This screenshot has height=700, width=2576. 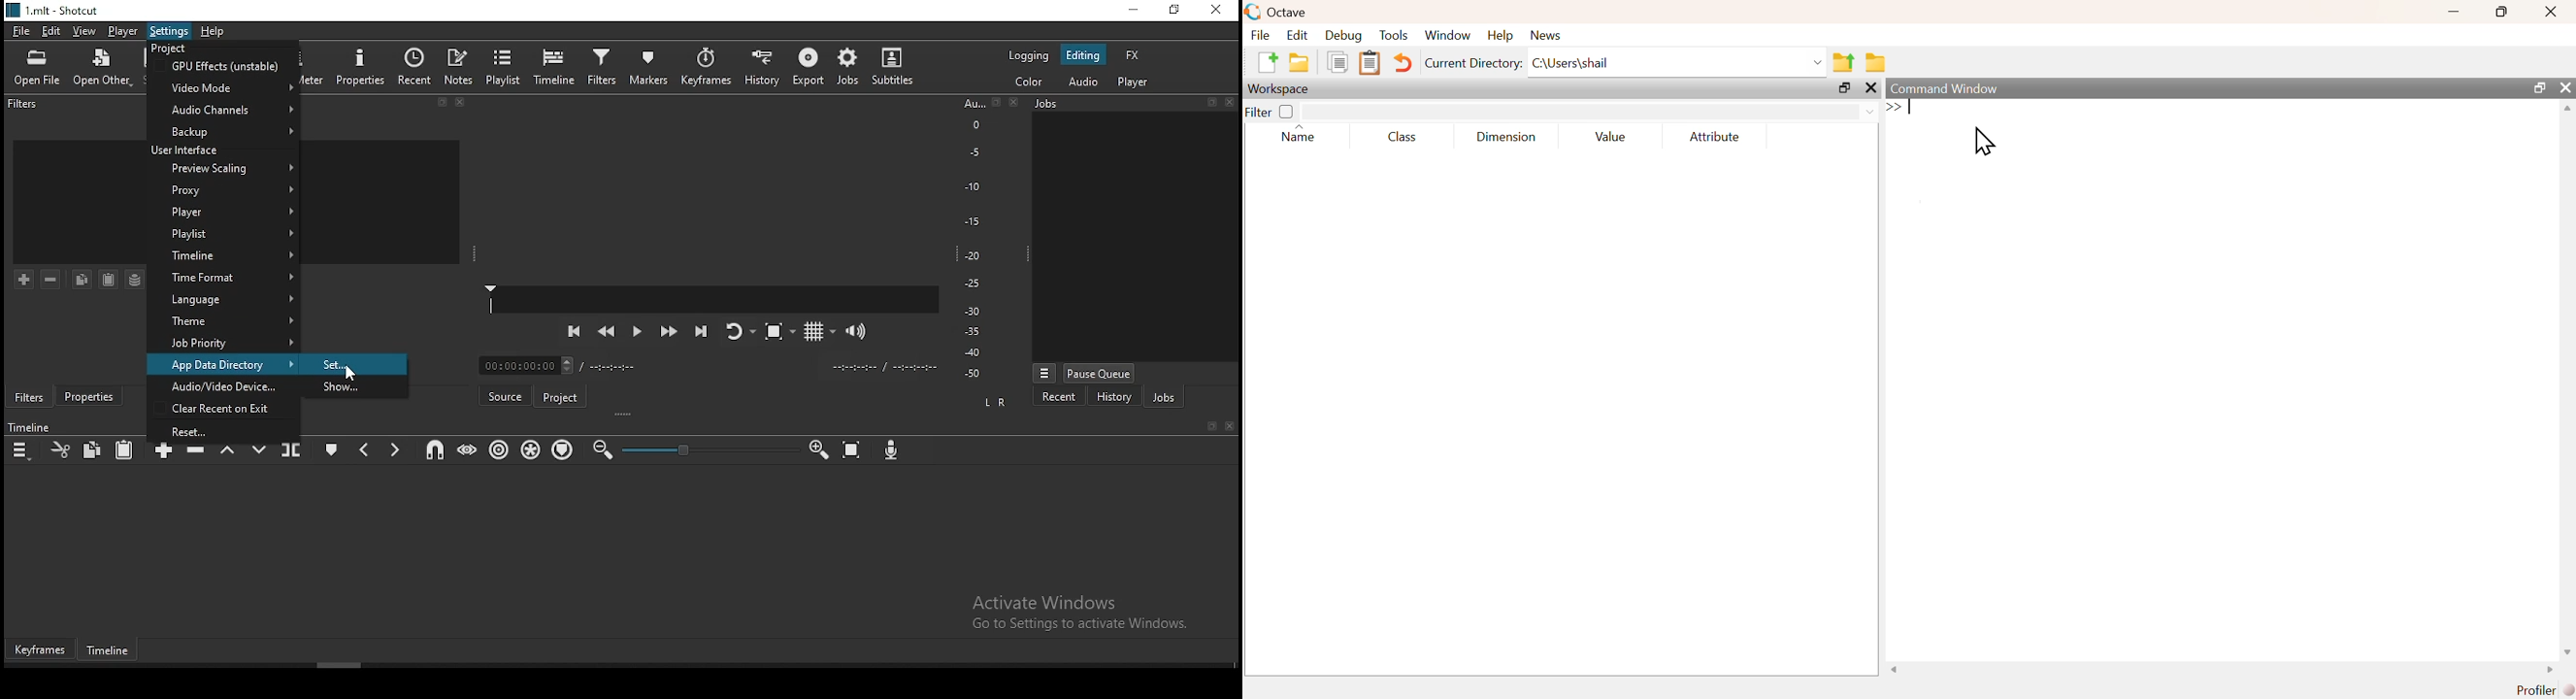 I want to click on pause queue, so click(x=1101, y=373).